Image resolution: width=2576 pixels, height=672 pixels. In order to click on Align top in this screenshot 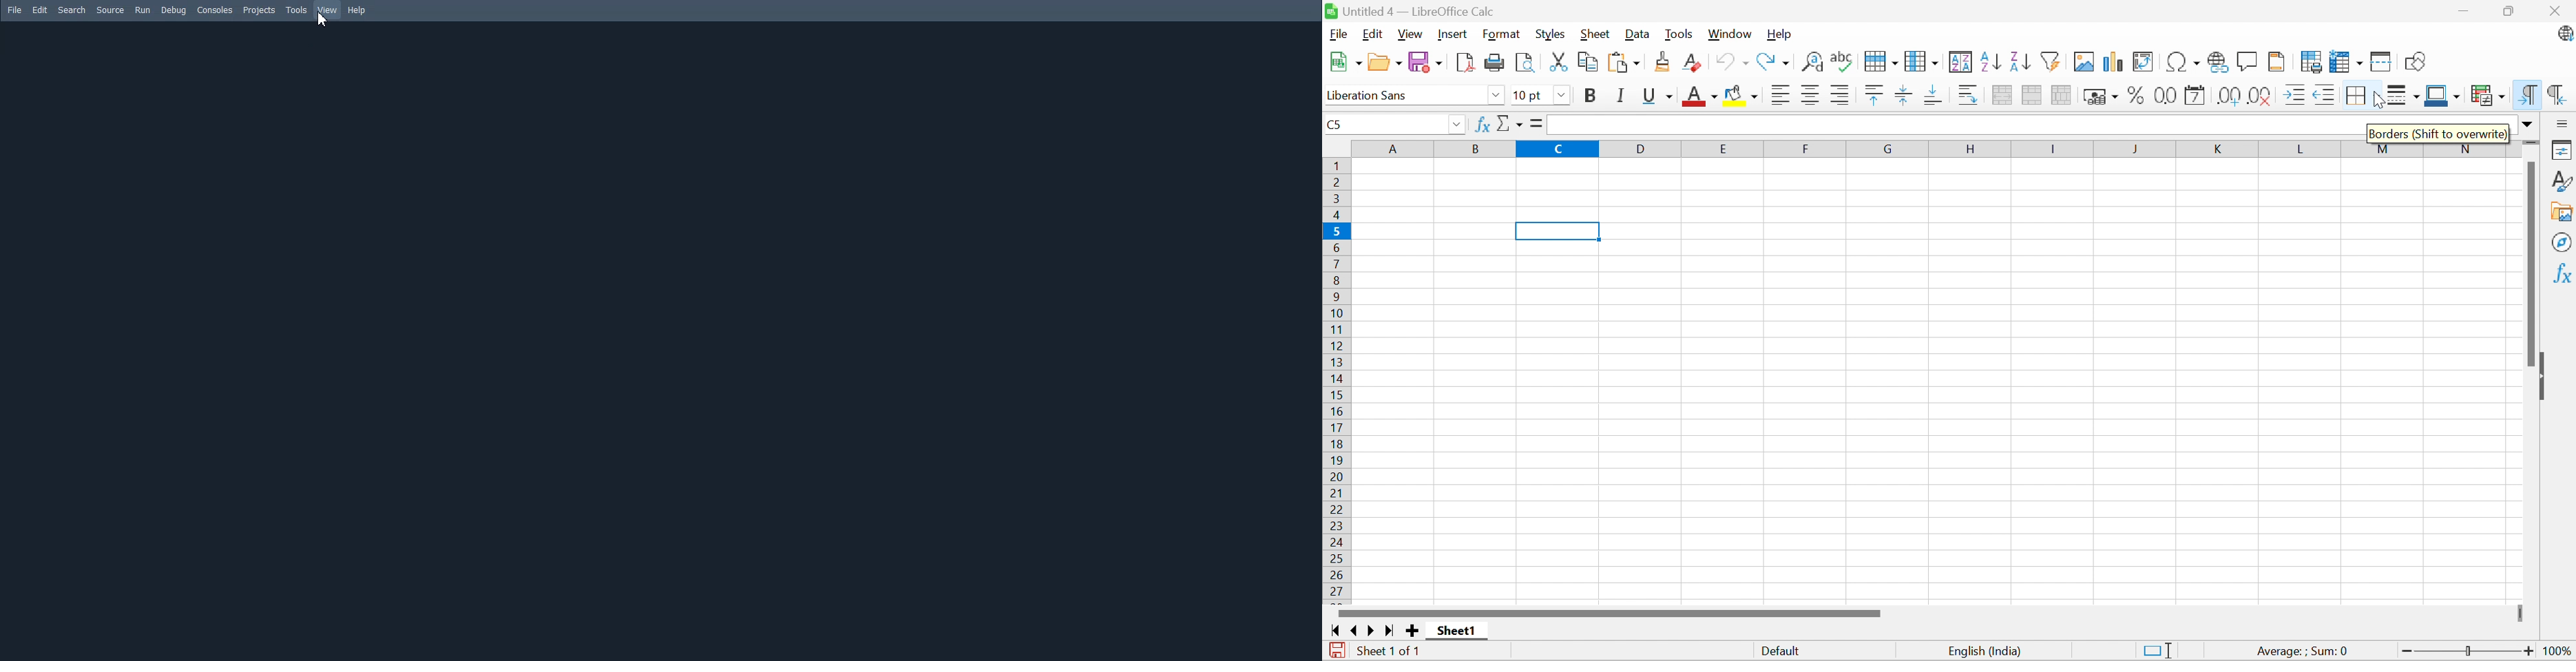, I will do `click(1874, 96)`.